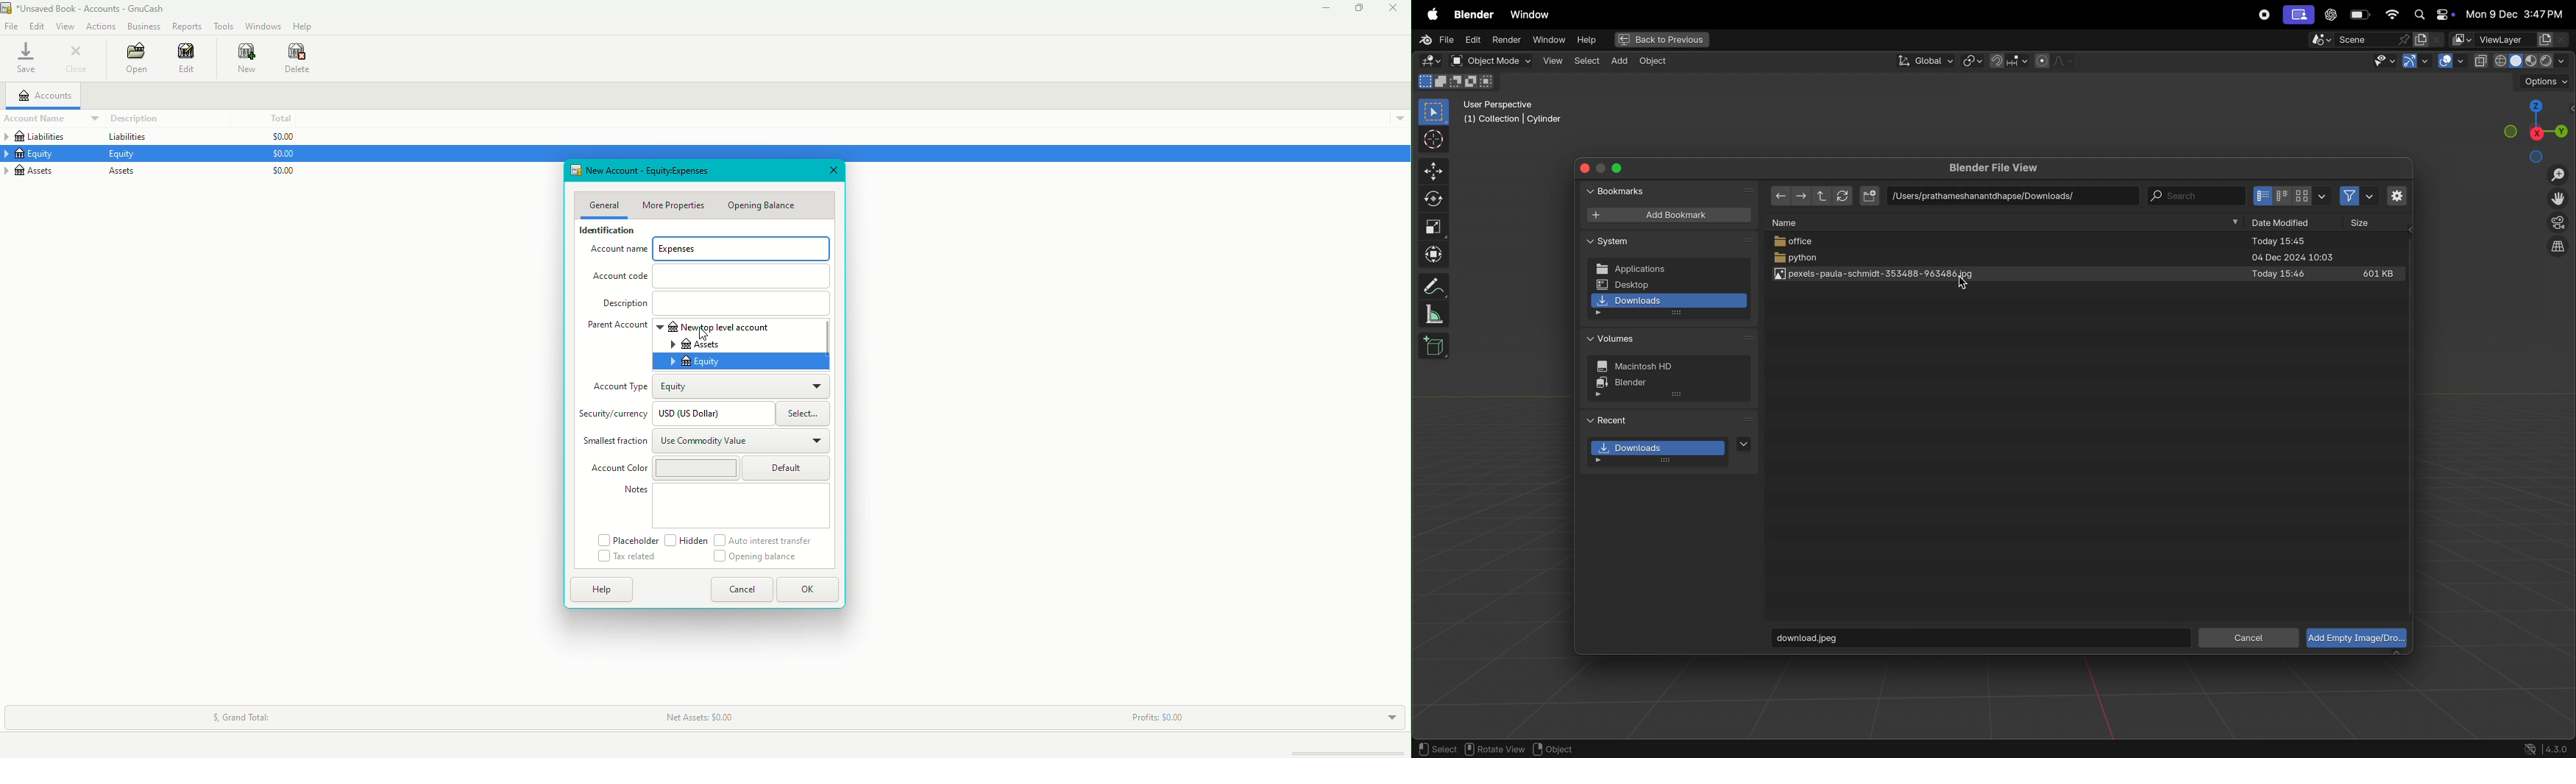 This screenshot has width=2576, height=784. Describe the element at coordinates (619, 328) in the screenshot. I see `Parent Account` at that location.